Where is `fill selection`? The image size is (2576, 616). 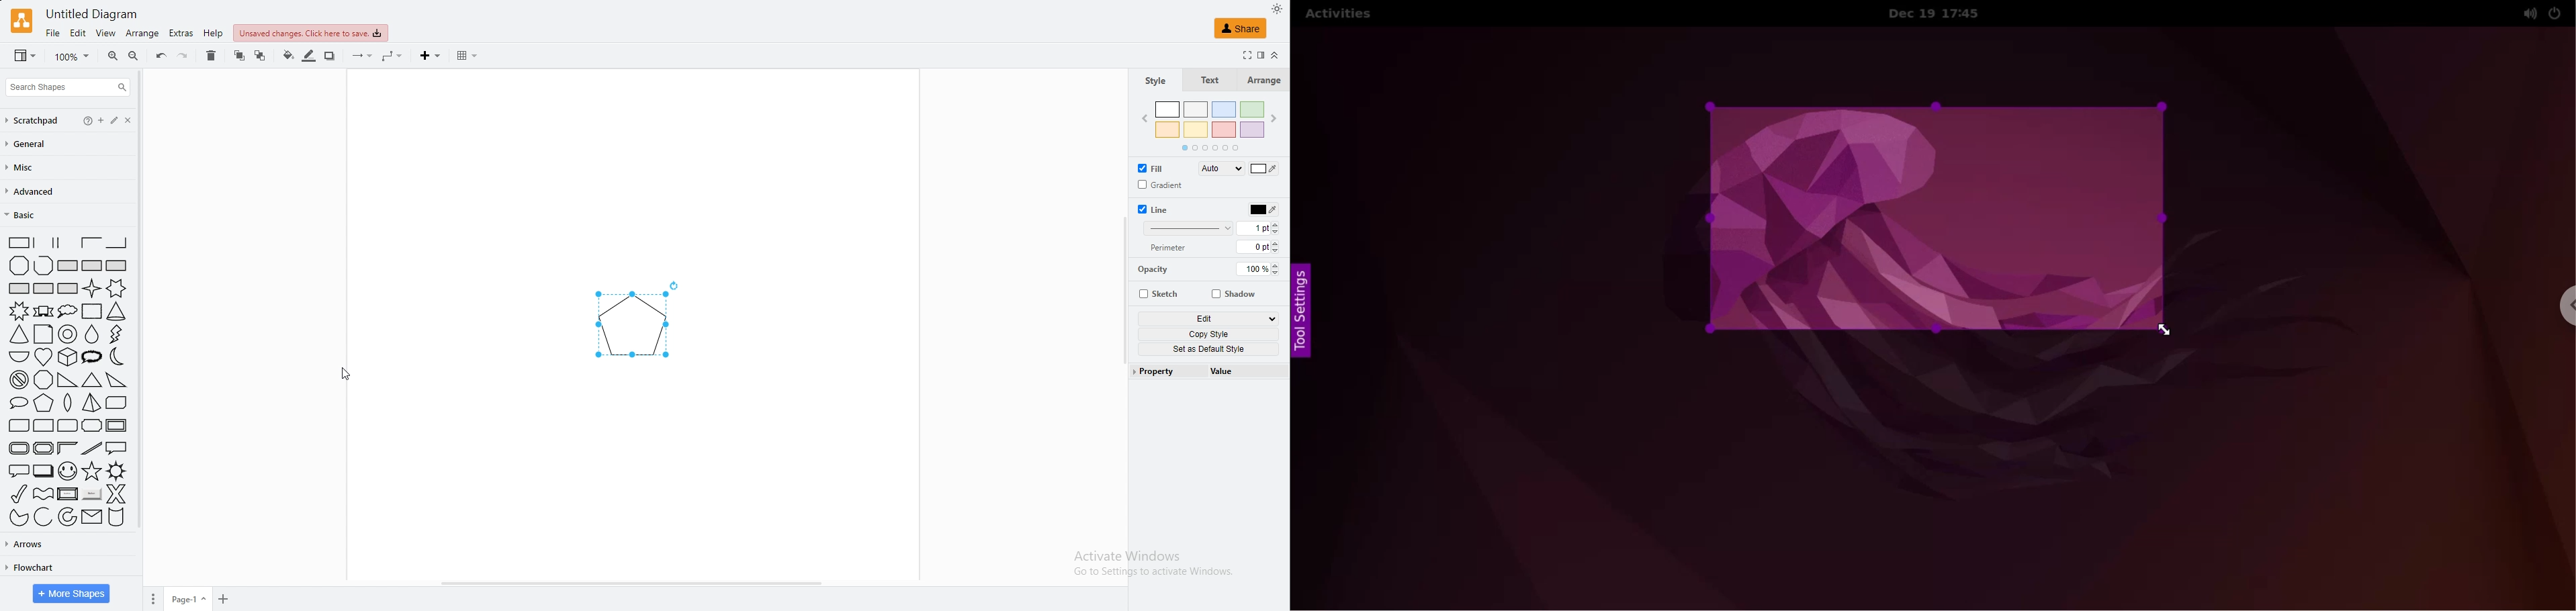
fill selection is located at coordinates (1219, 169).